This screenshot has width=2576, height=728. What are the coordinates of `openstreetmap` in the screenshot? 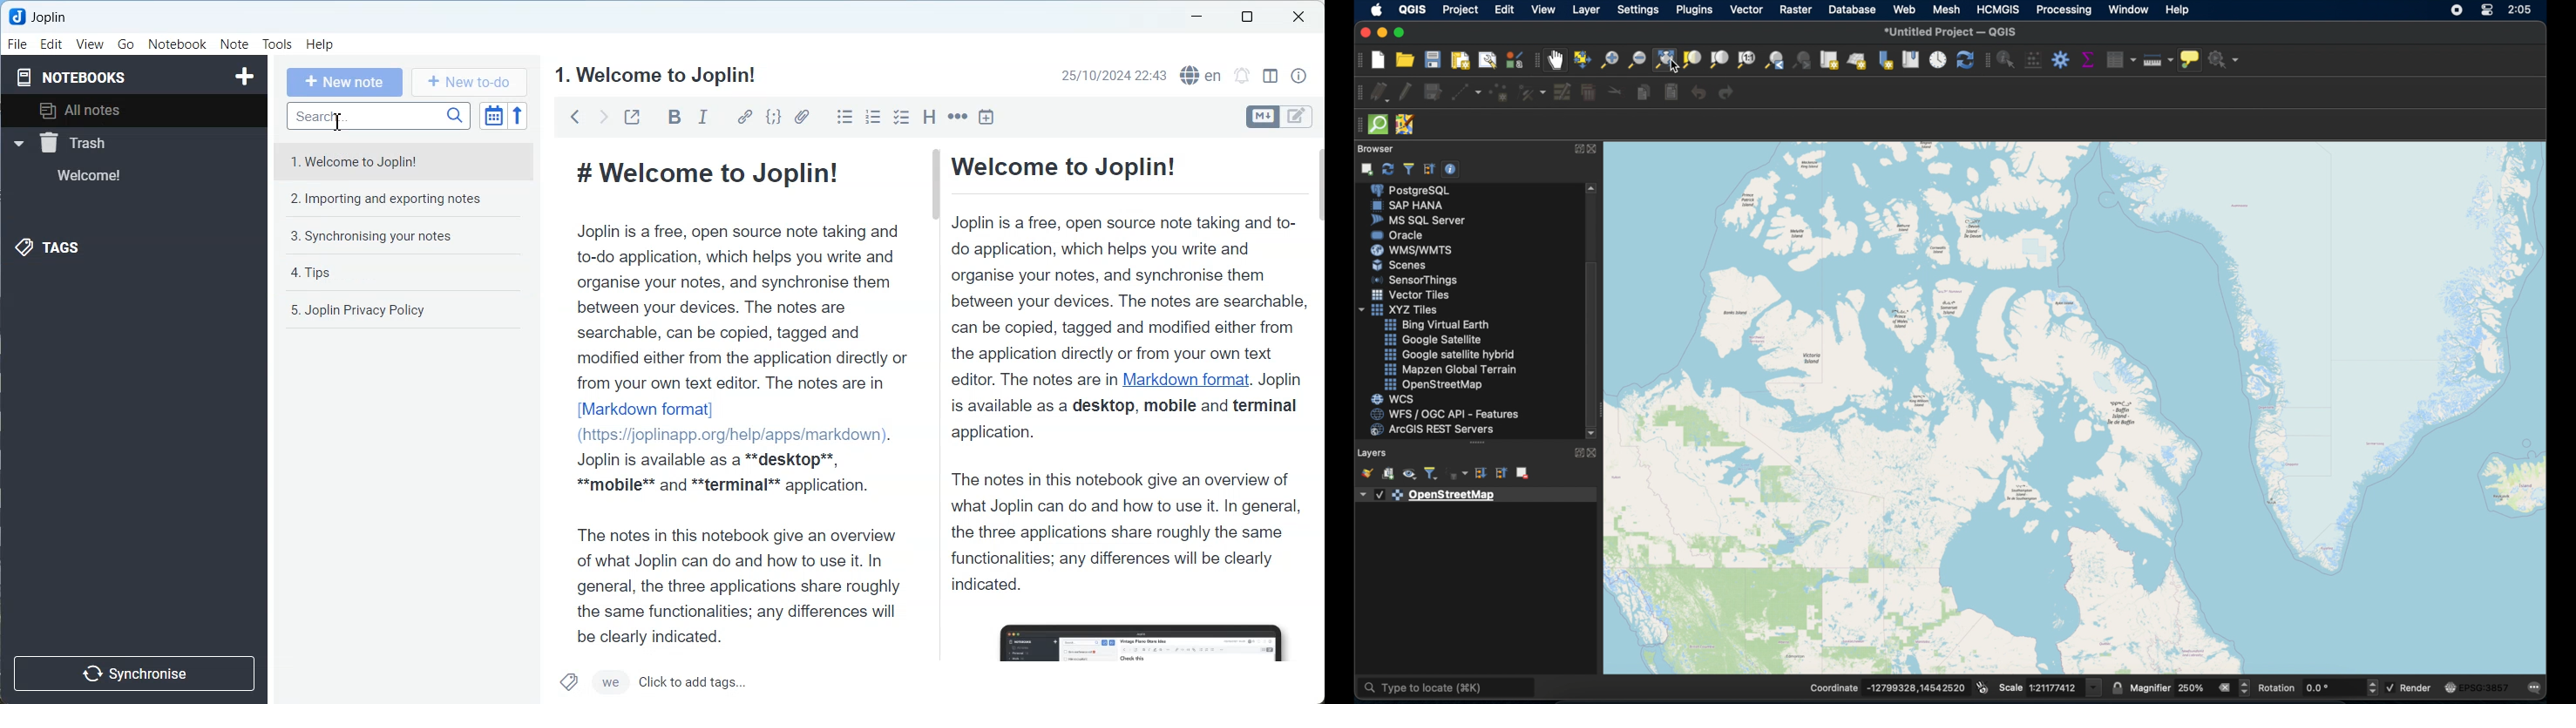 It's located at (2082, 404).